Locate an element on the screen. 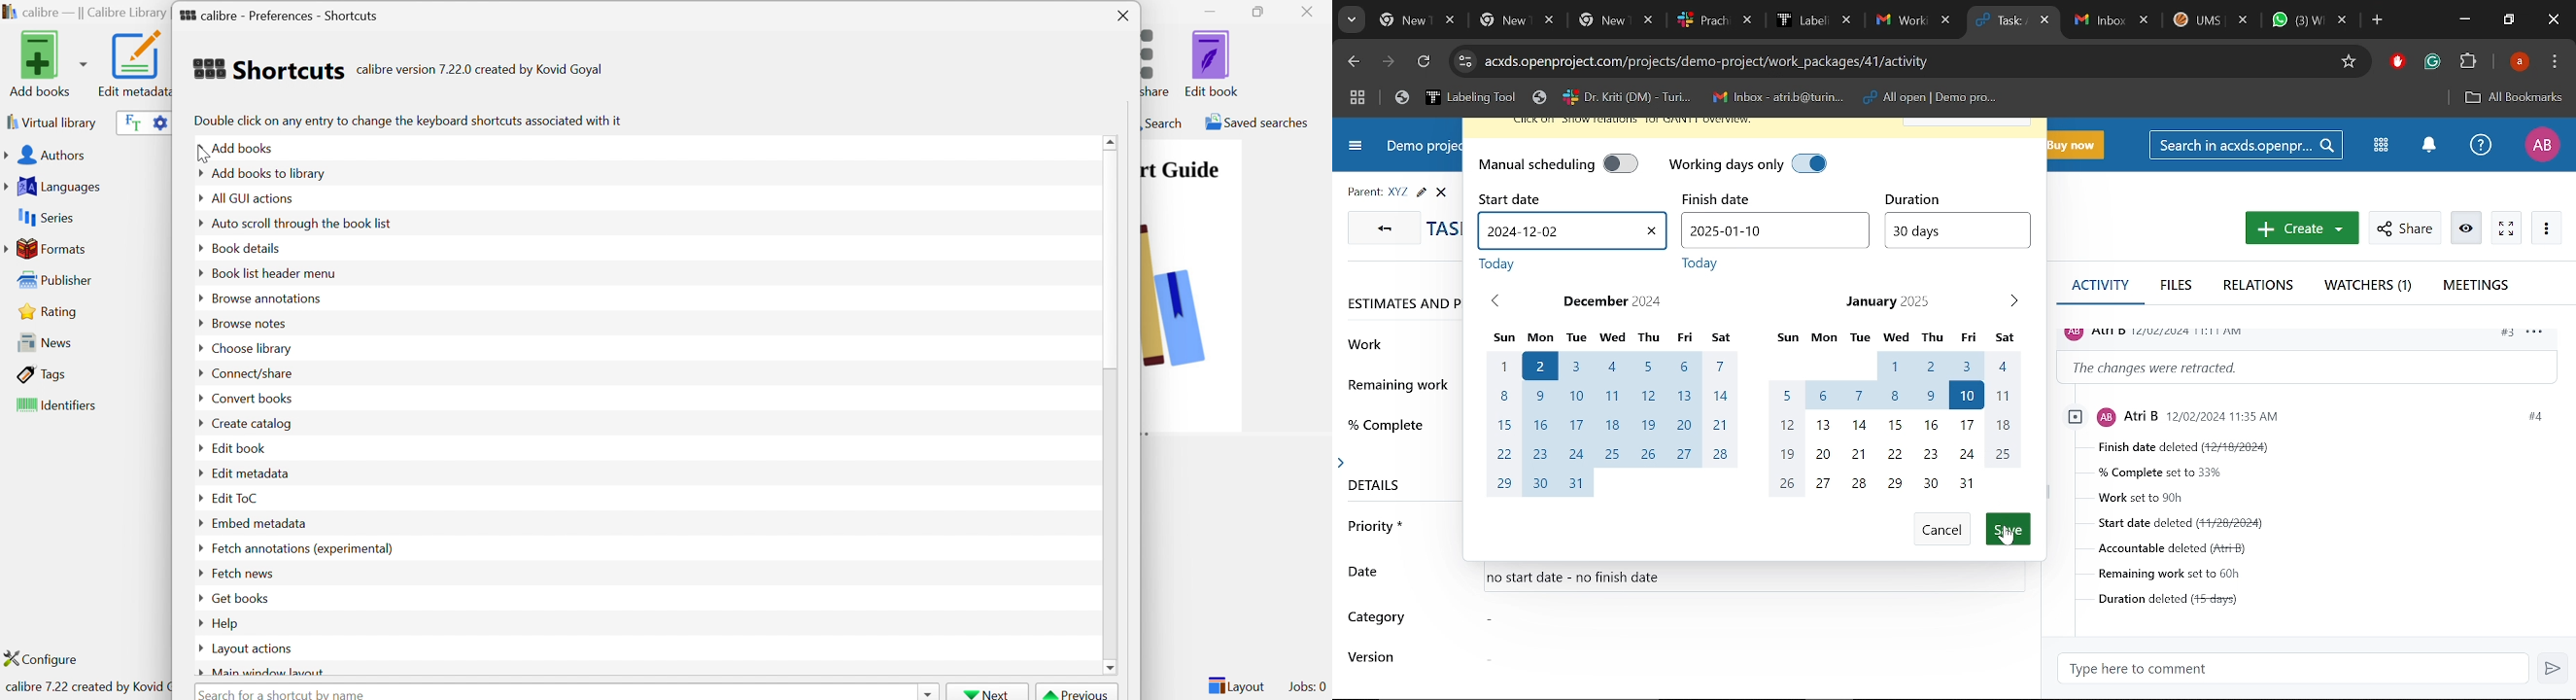  Double click on any entry to change the keyboard shortcuts associated with it is located at coordinates (407, 120).